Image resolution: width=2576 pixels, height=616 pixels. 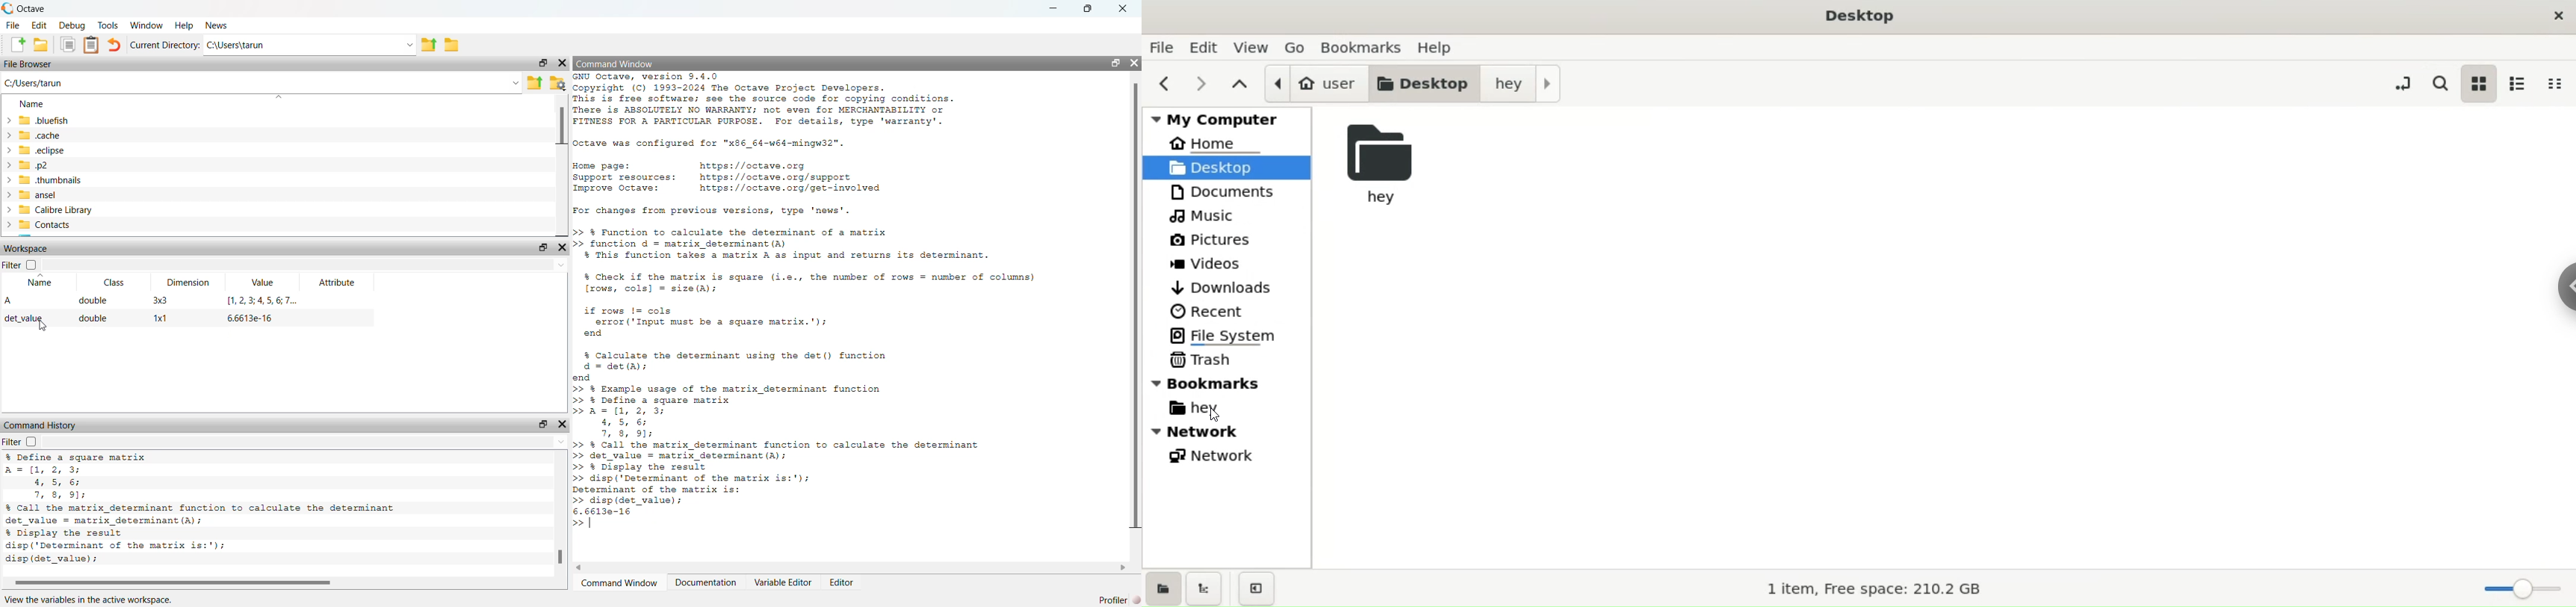 What do you see at coordinates (1119, 599) in the screenshot?
I see `profiler` at bounding box center [1119, 599].